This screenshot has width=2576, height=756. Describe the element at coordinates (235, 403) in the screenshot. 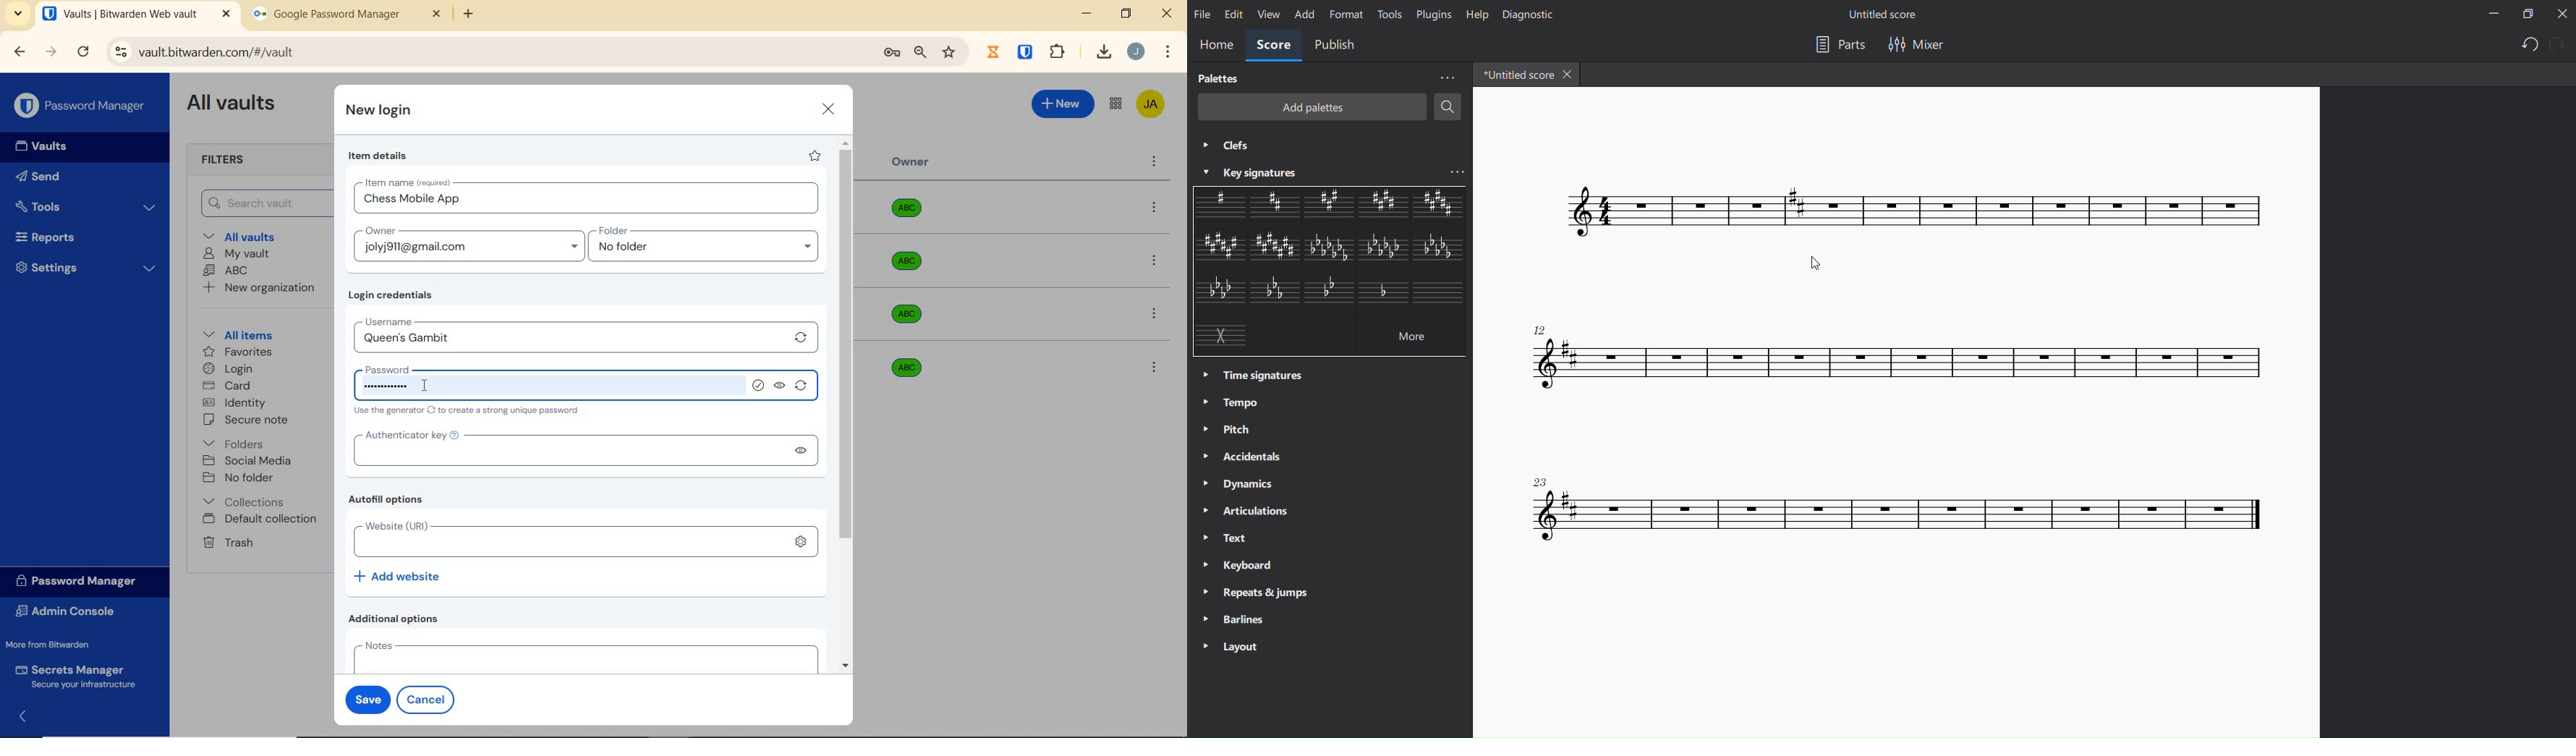

I see `identity` at that location.